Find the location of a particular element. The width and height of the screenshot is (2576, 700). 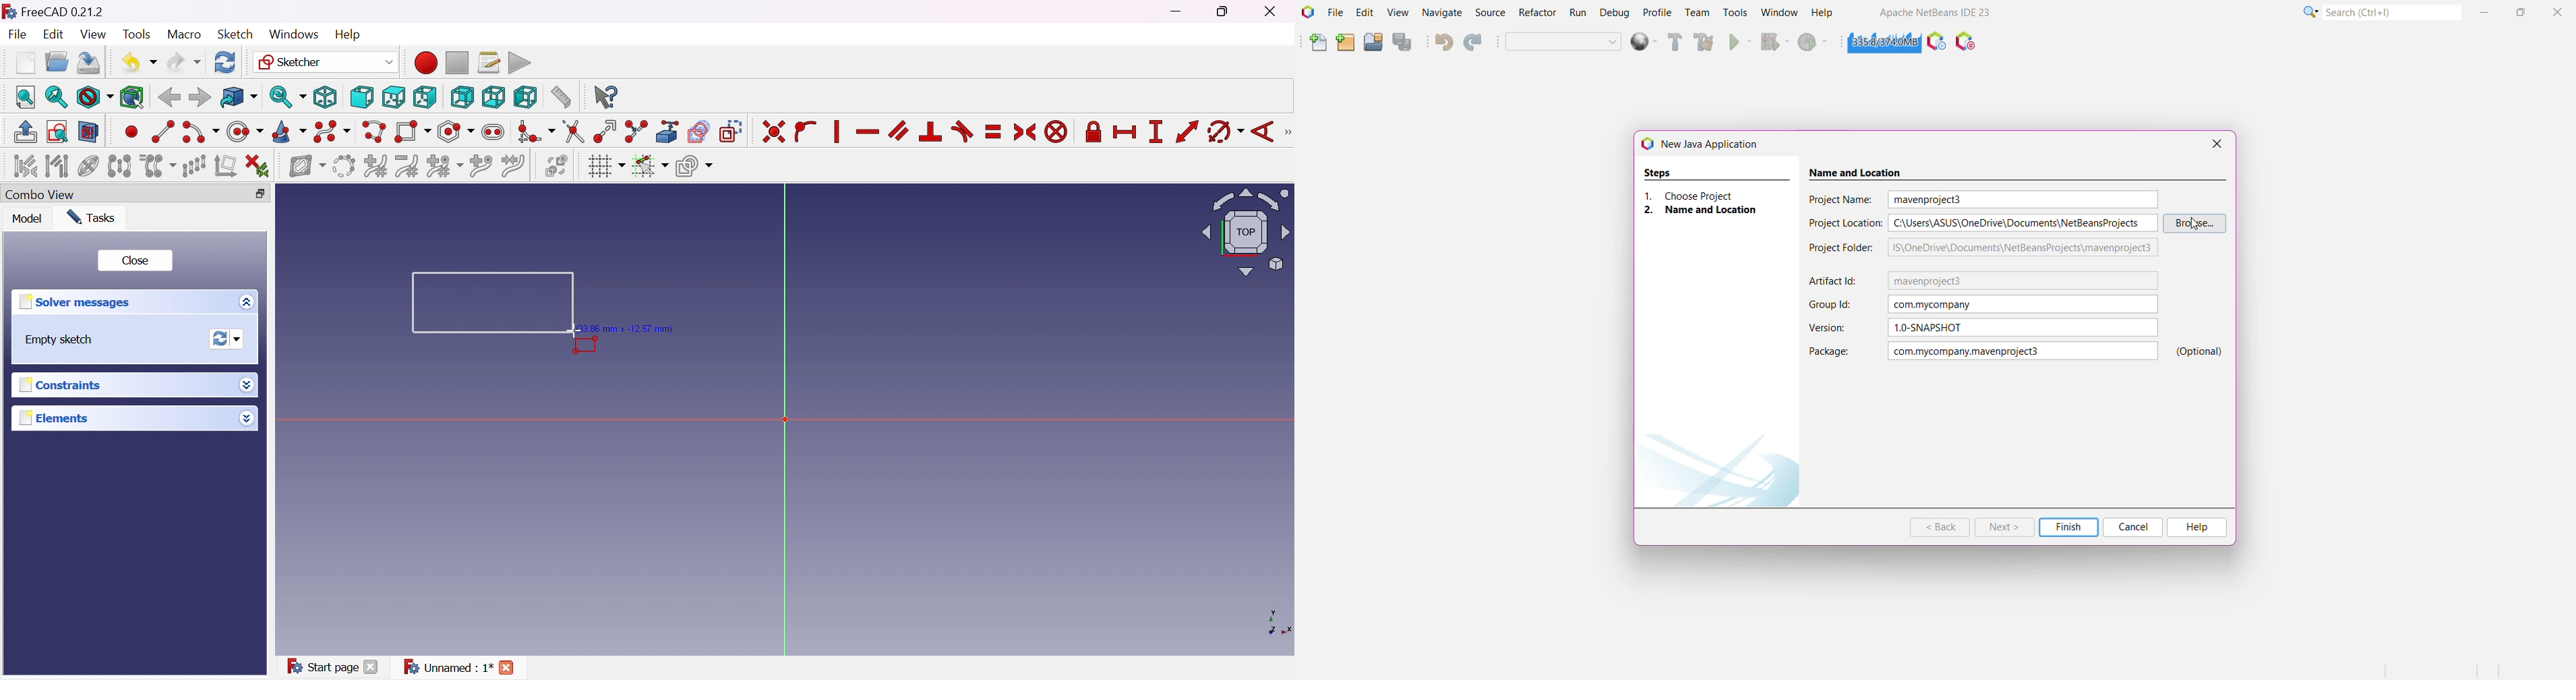

Unnamed:1* is located at coordinates (448, 669).